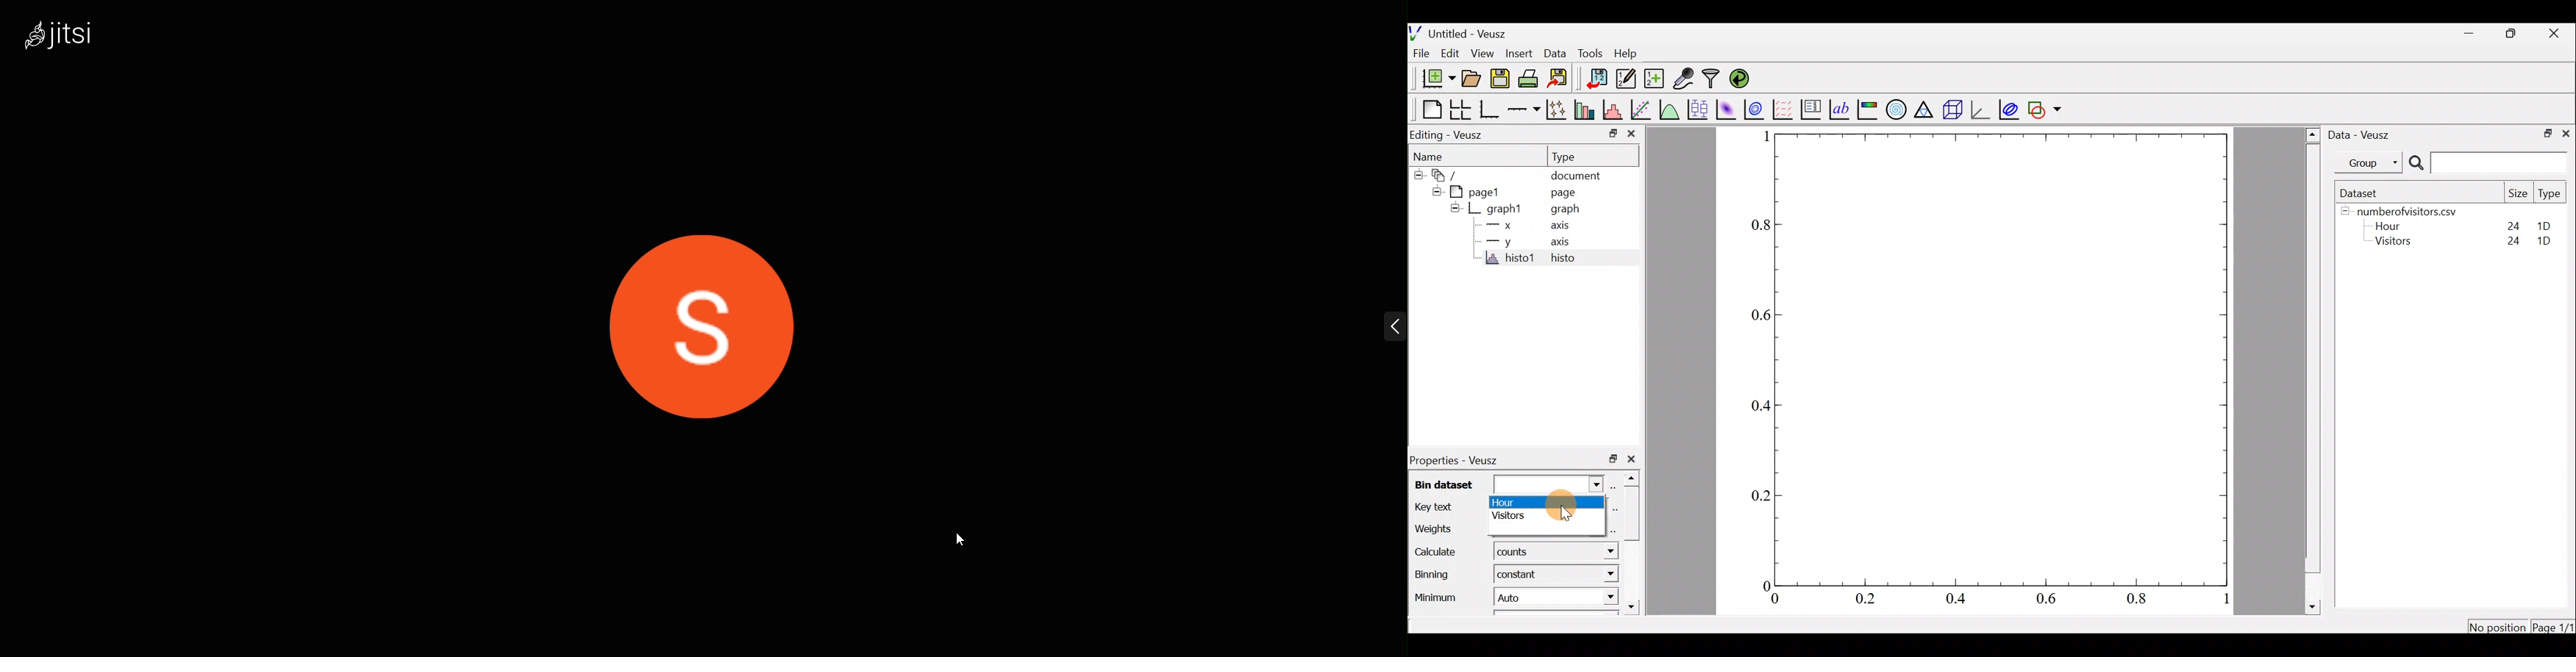 This screenshot has height=672, width=2576. I want to click on Edit, so click(1451, 54).